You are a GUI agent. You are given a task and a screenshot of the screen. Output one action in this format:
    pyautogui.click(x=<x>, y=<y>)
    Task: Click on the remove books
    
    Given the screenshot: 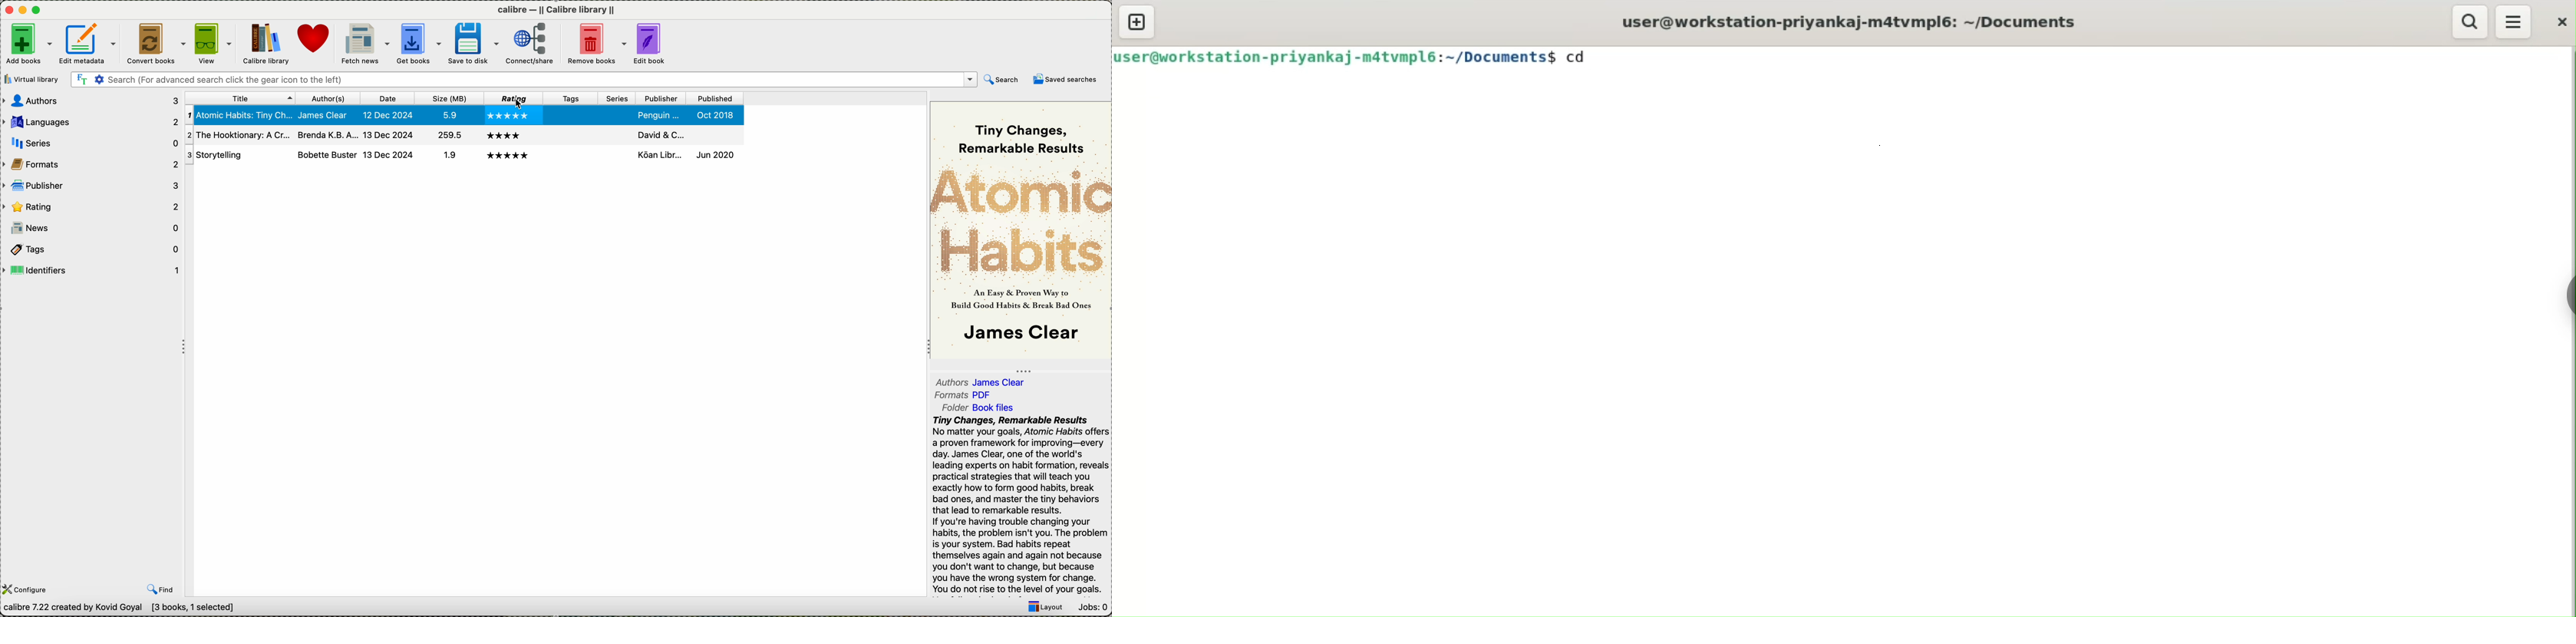 What is the action you would take?
    pyautogui.click(x=596, y=44)
    